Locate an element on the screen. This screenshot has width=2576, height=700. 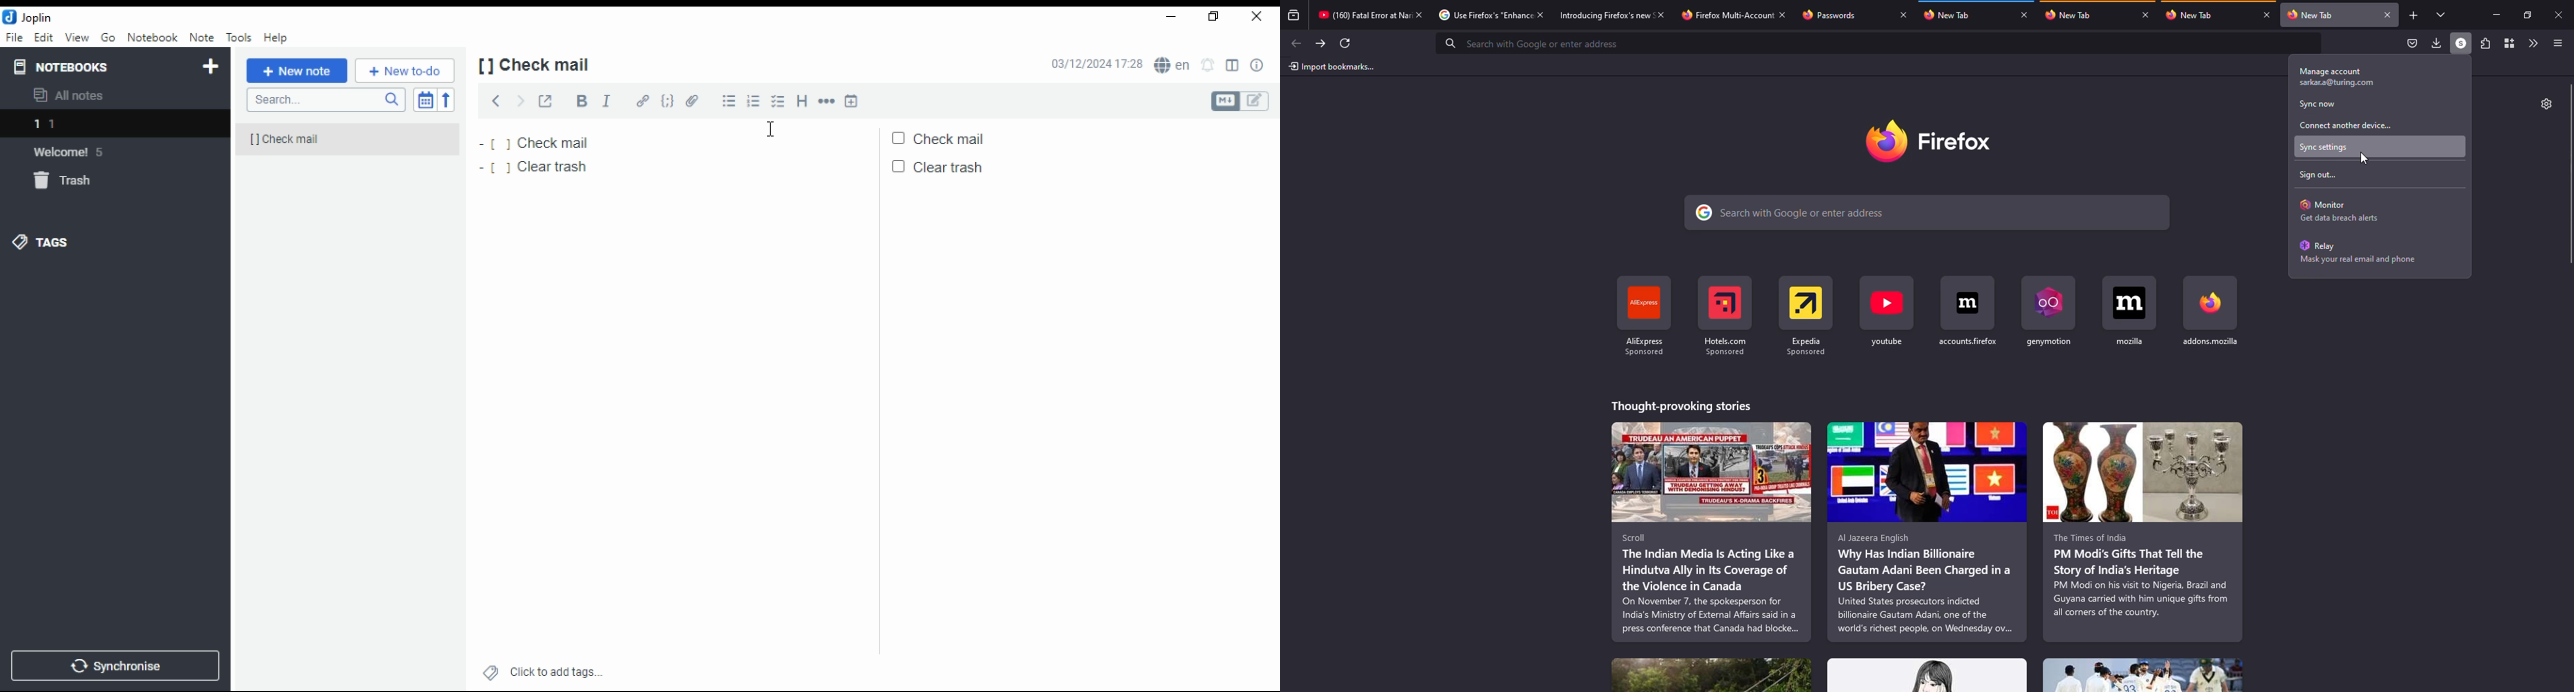
toggle editor layout is located at coordinates (1233, 63).